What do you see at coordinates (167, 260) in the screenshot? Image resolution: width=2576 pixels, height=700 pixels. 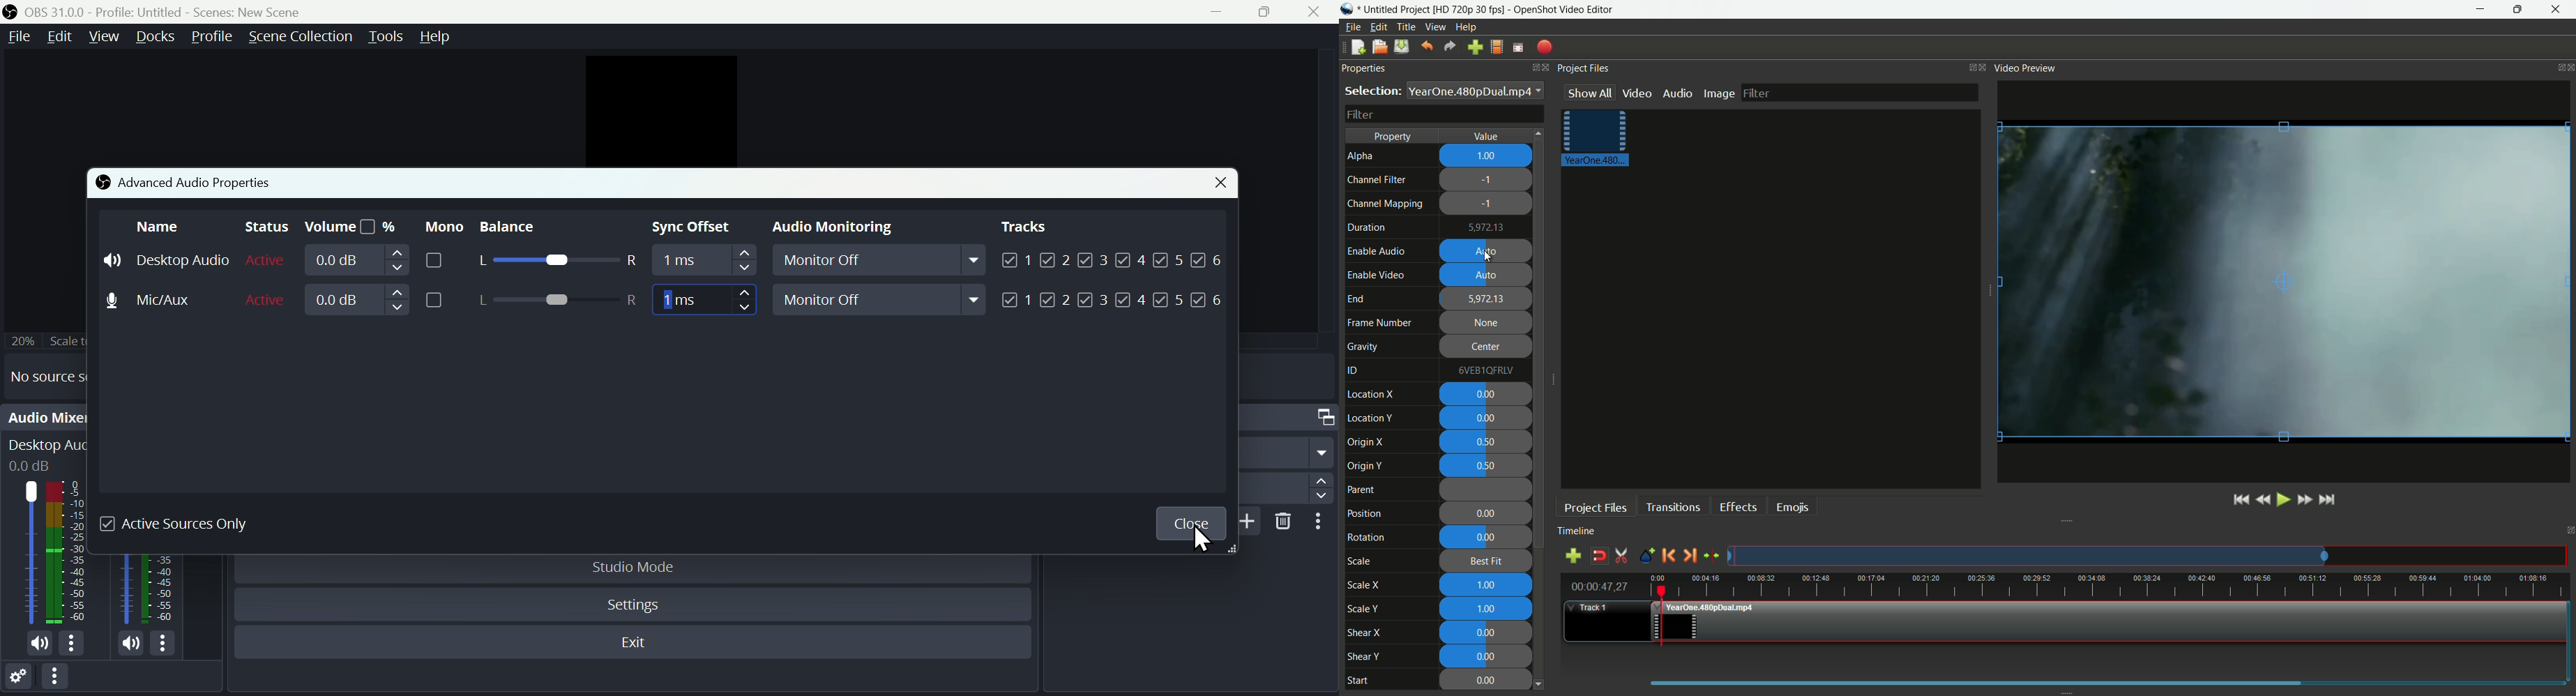 I see `Desktop audio` at bounding box center [167, 260].